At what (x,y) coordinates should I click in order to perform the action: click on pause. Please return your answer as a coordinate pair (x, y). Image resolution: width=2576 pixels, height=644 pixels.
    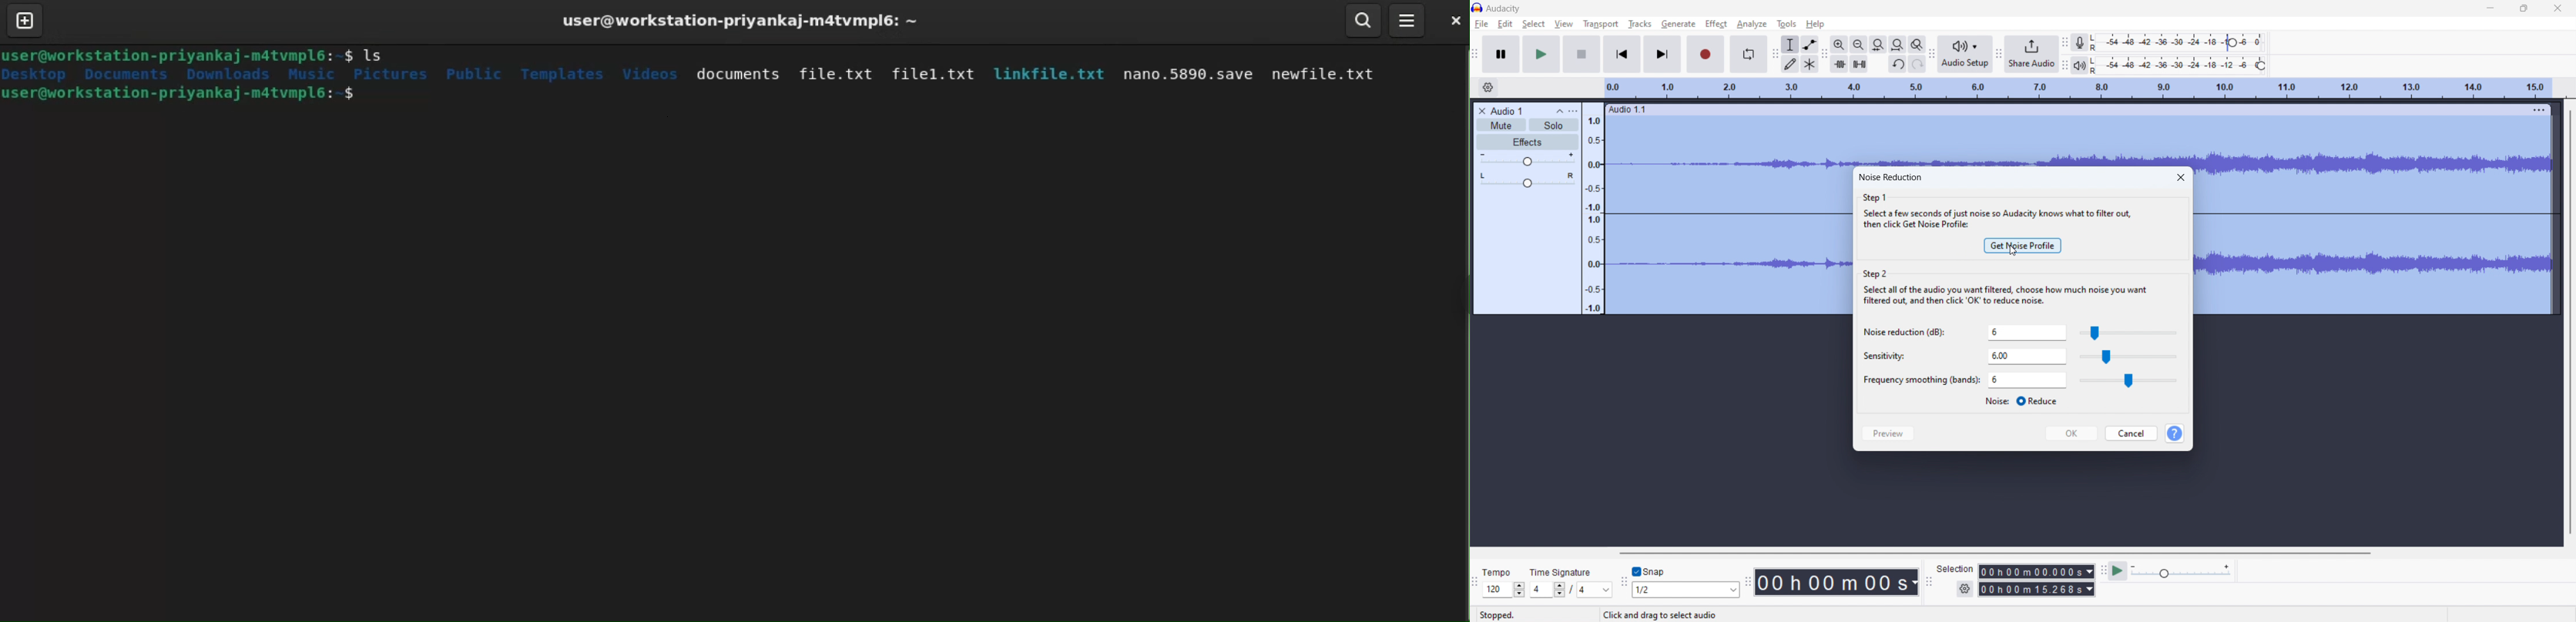
    Looking at the image, I should click on (1501, 55).